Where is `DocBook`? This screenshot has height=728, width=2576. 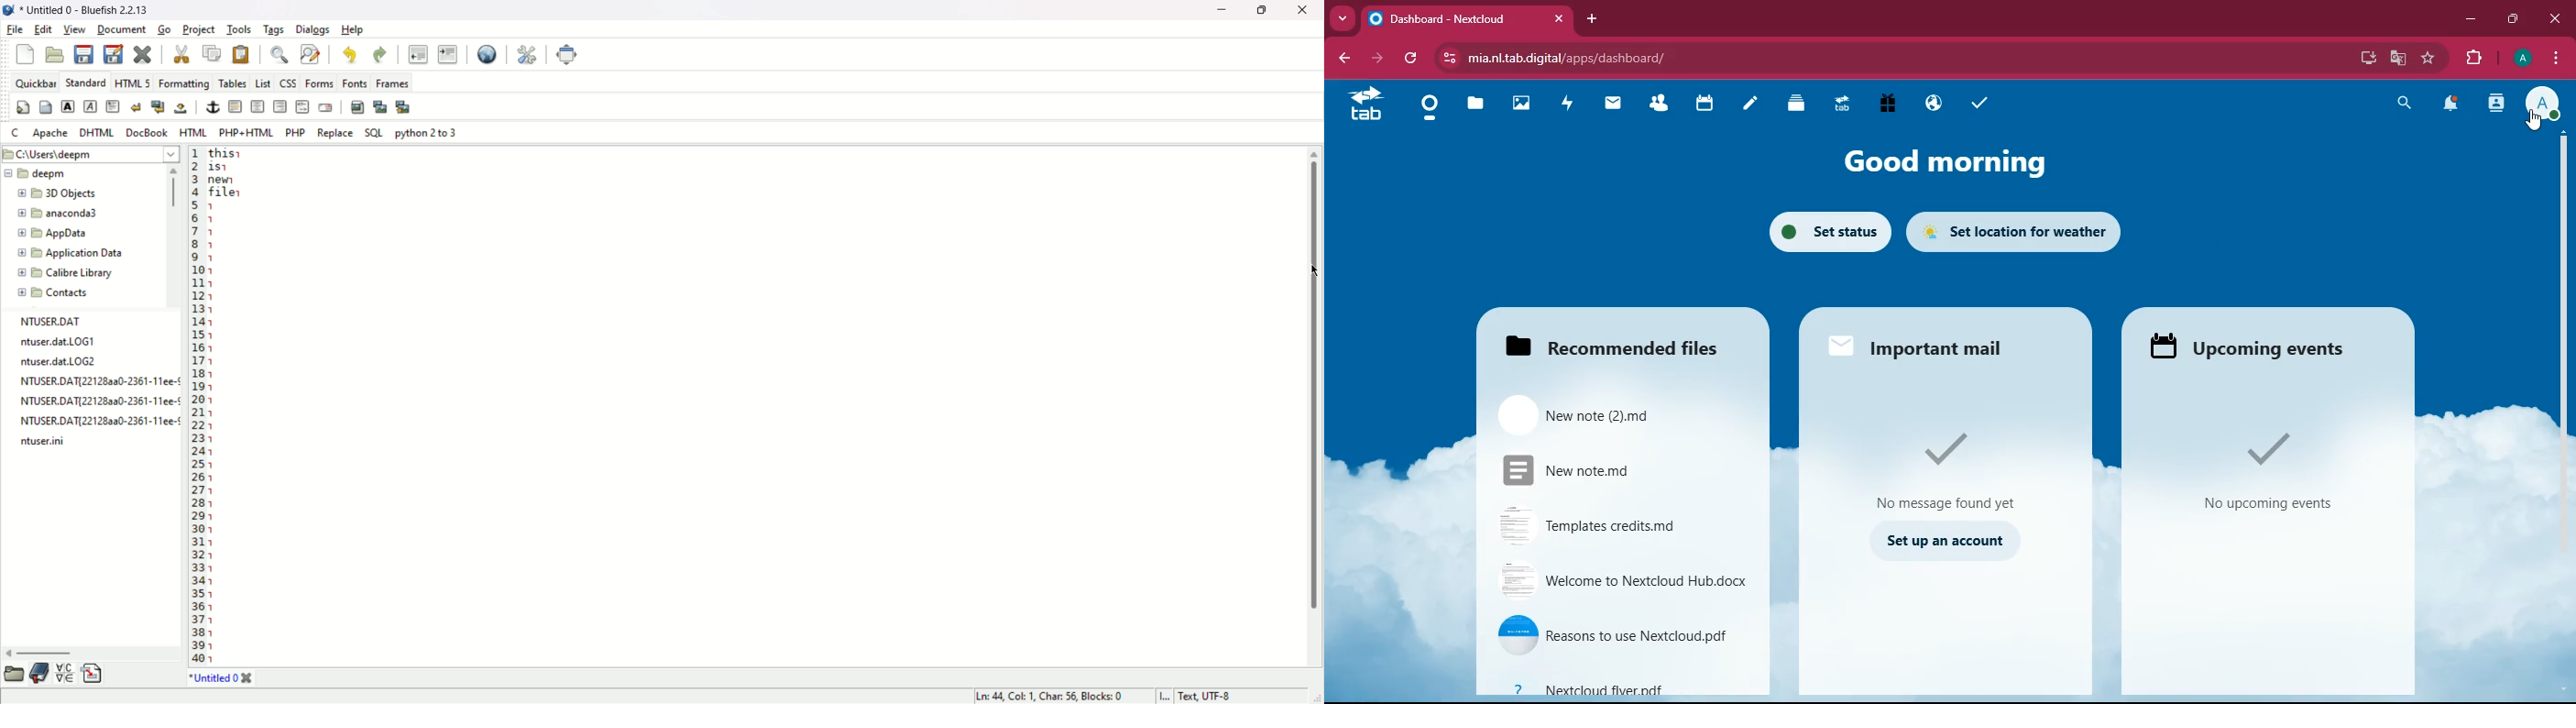
DocBook is located at coordinates (146, 132).